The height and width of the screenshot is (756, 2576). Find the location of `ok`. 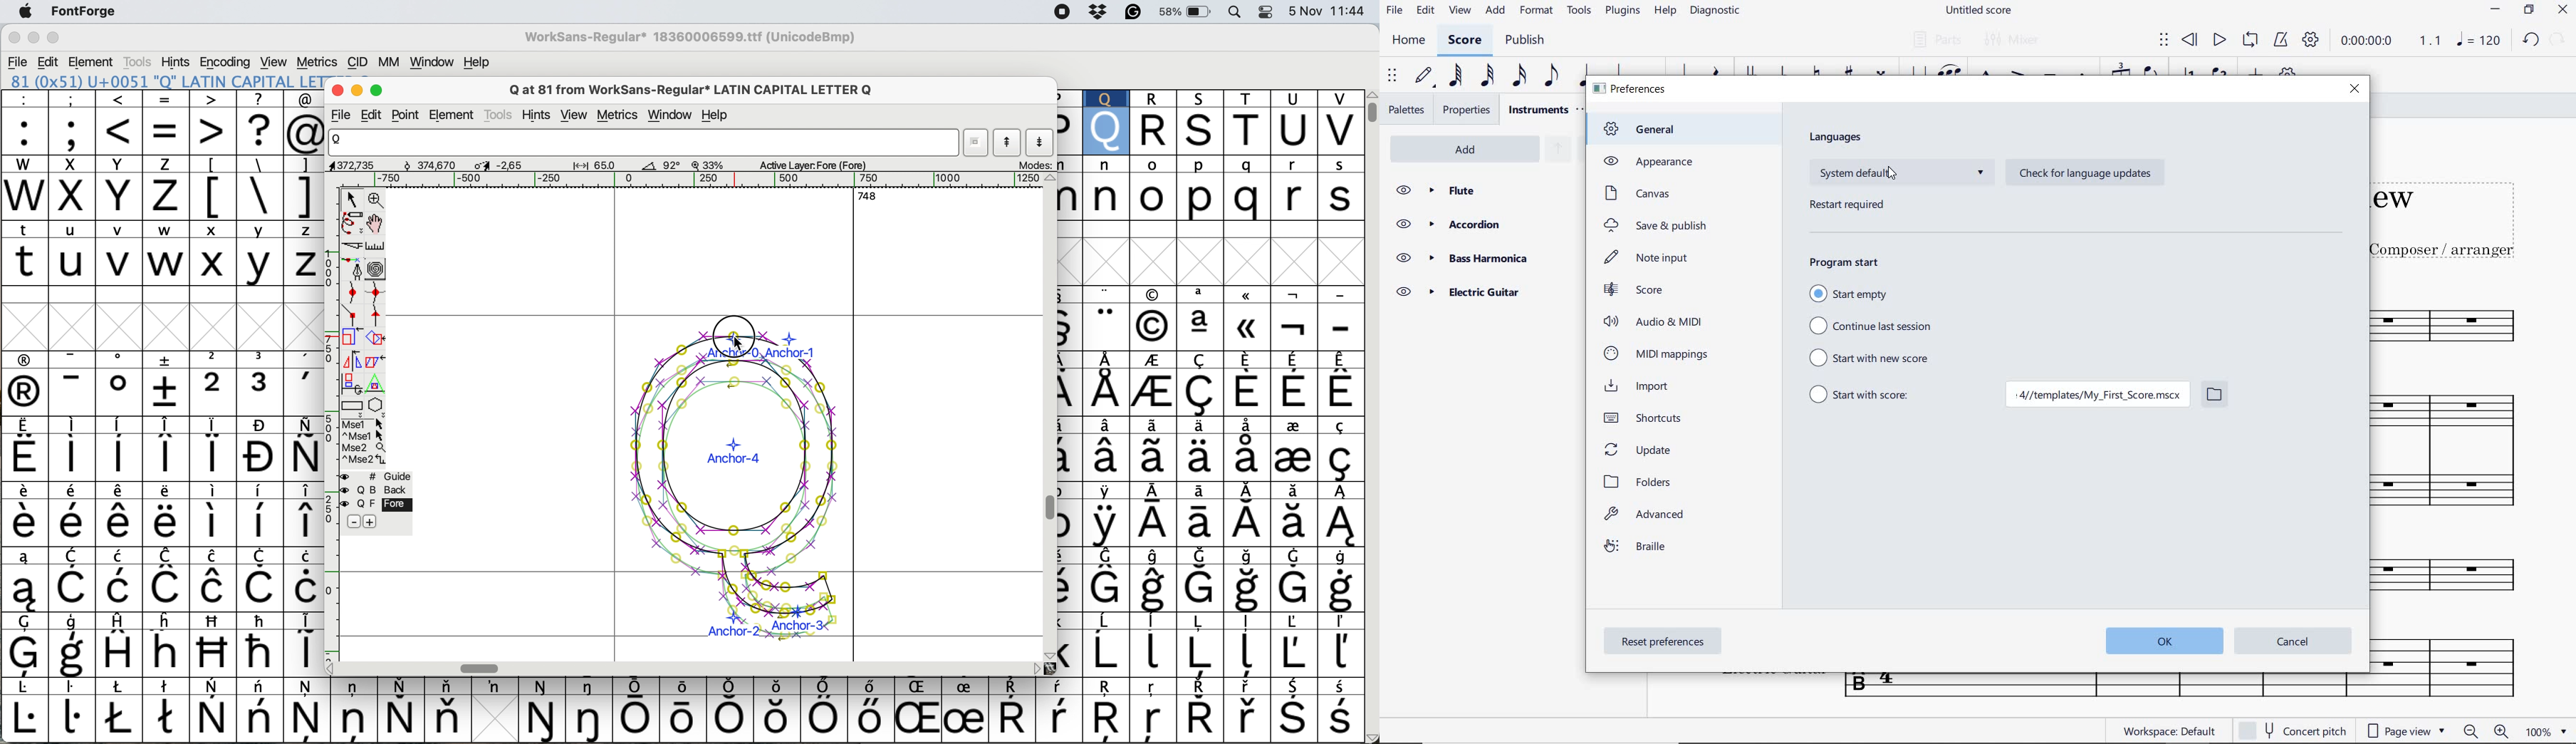

ok is located at coordinates (2160, 641).